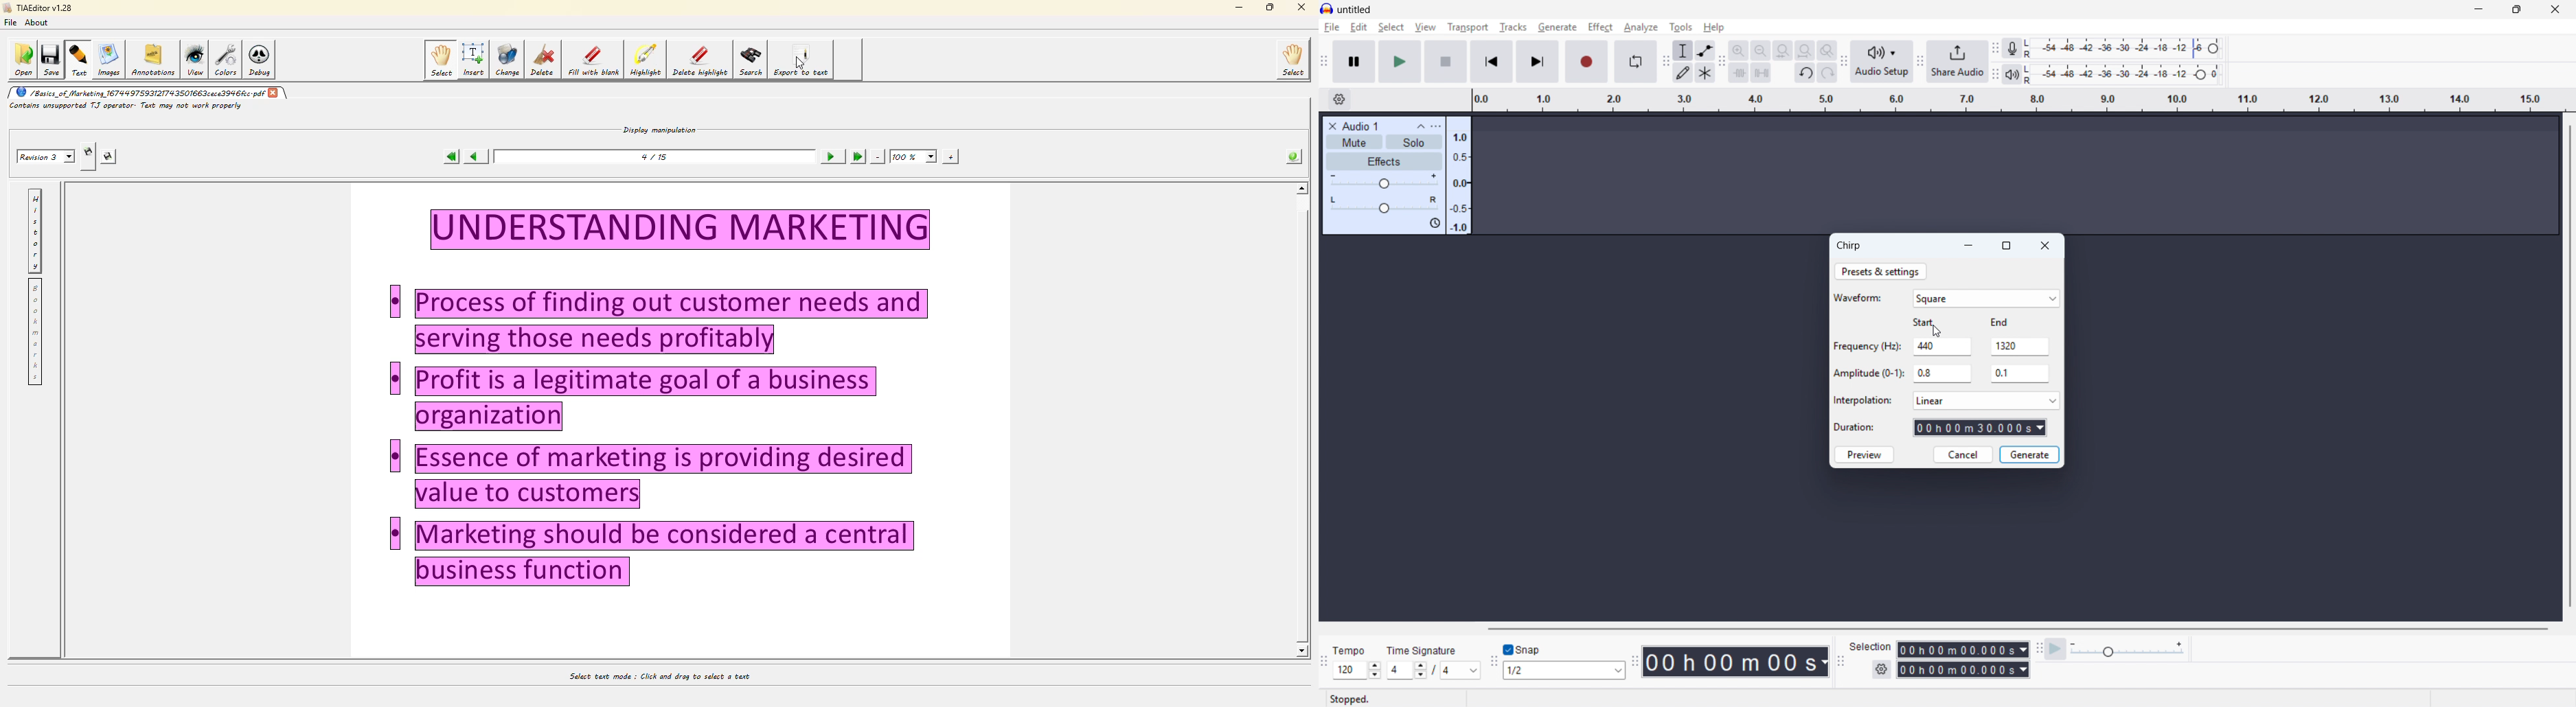 Image resolution: width=2576 pixels, height=728 pixels. Describe the element at coordinates (1856, 298) in the screenshot. I see `Waveform` at that location.